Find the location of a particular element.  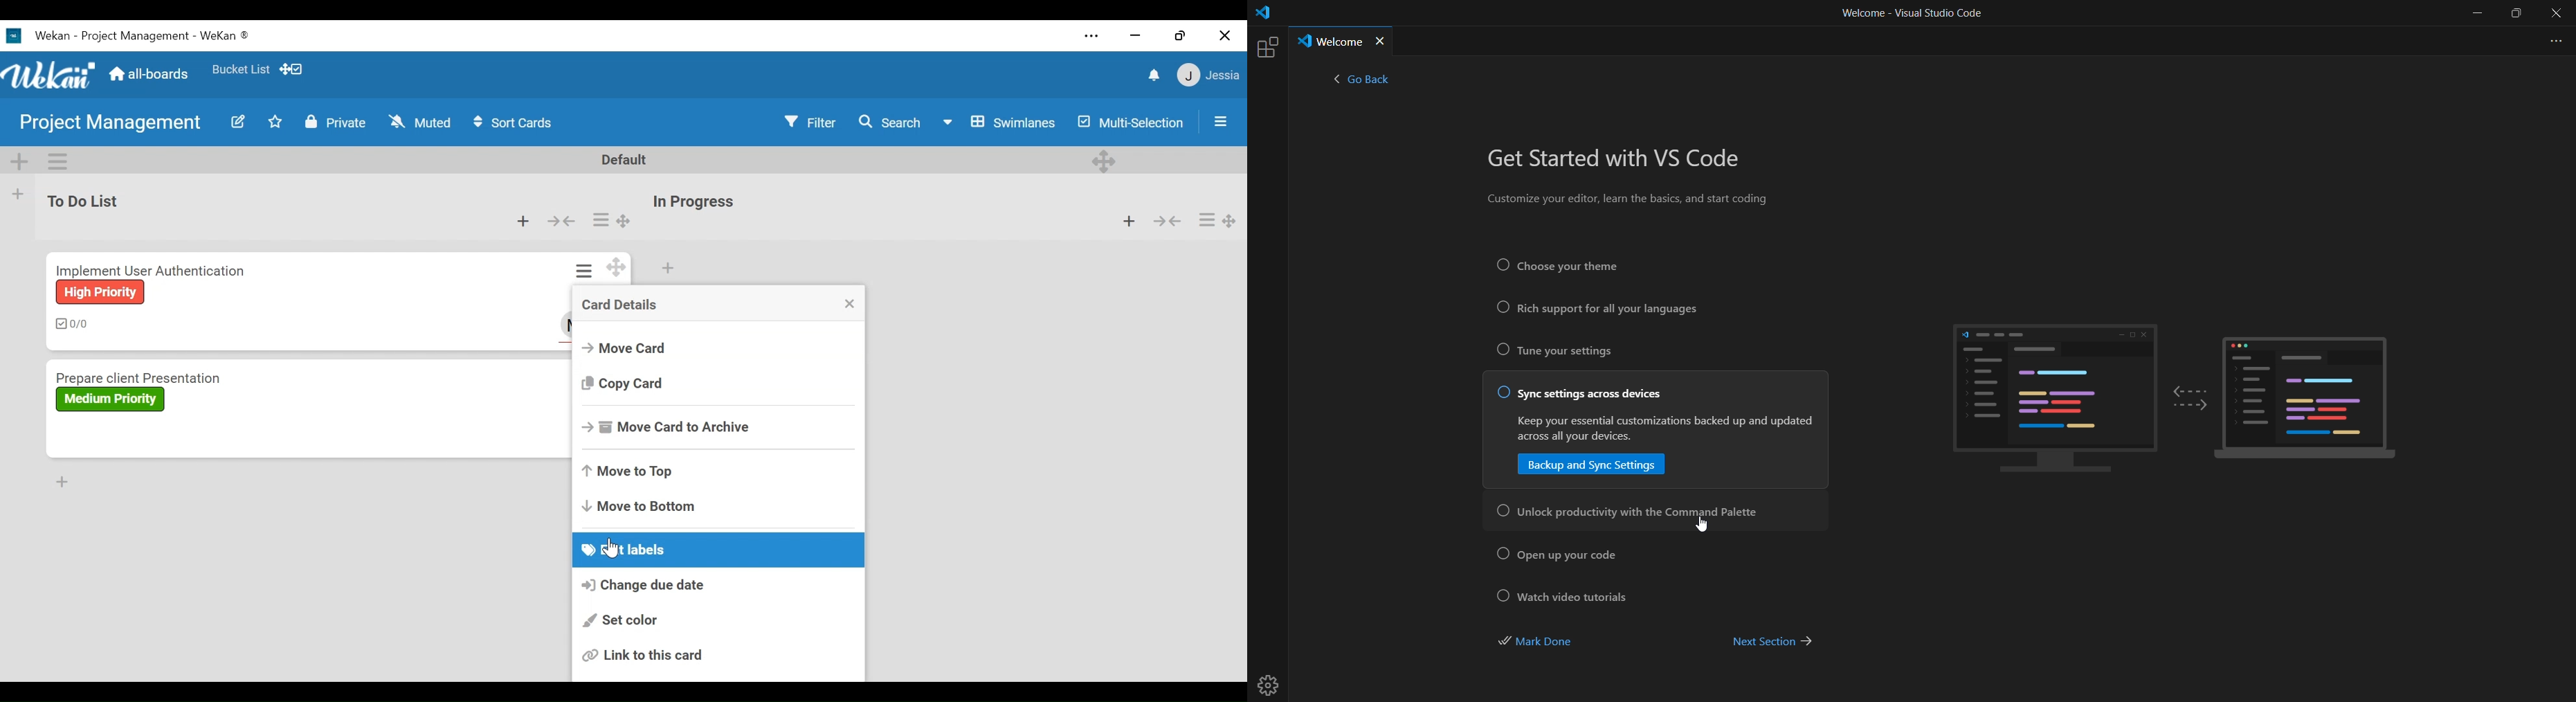

two way arrow is located at coordinates (2189, 398).